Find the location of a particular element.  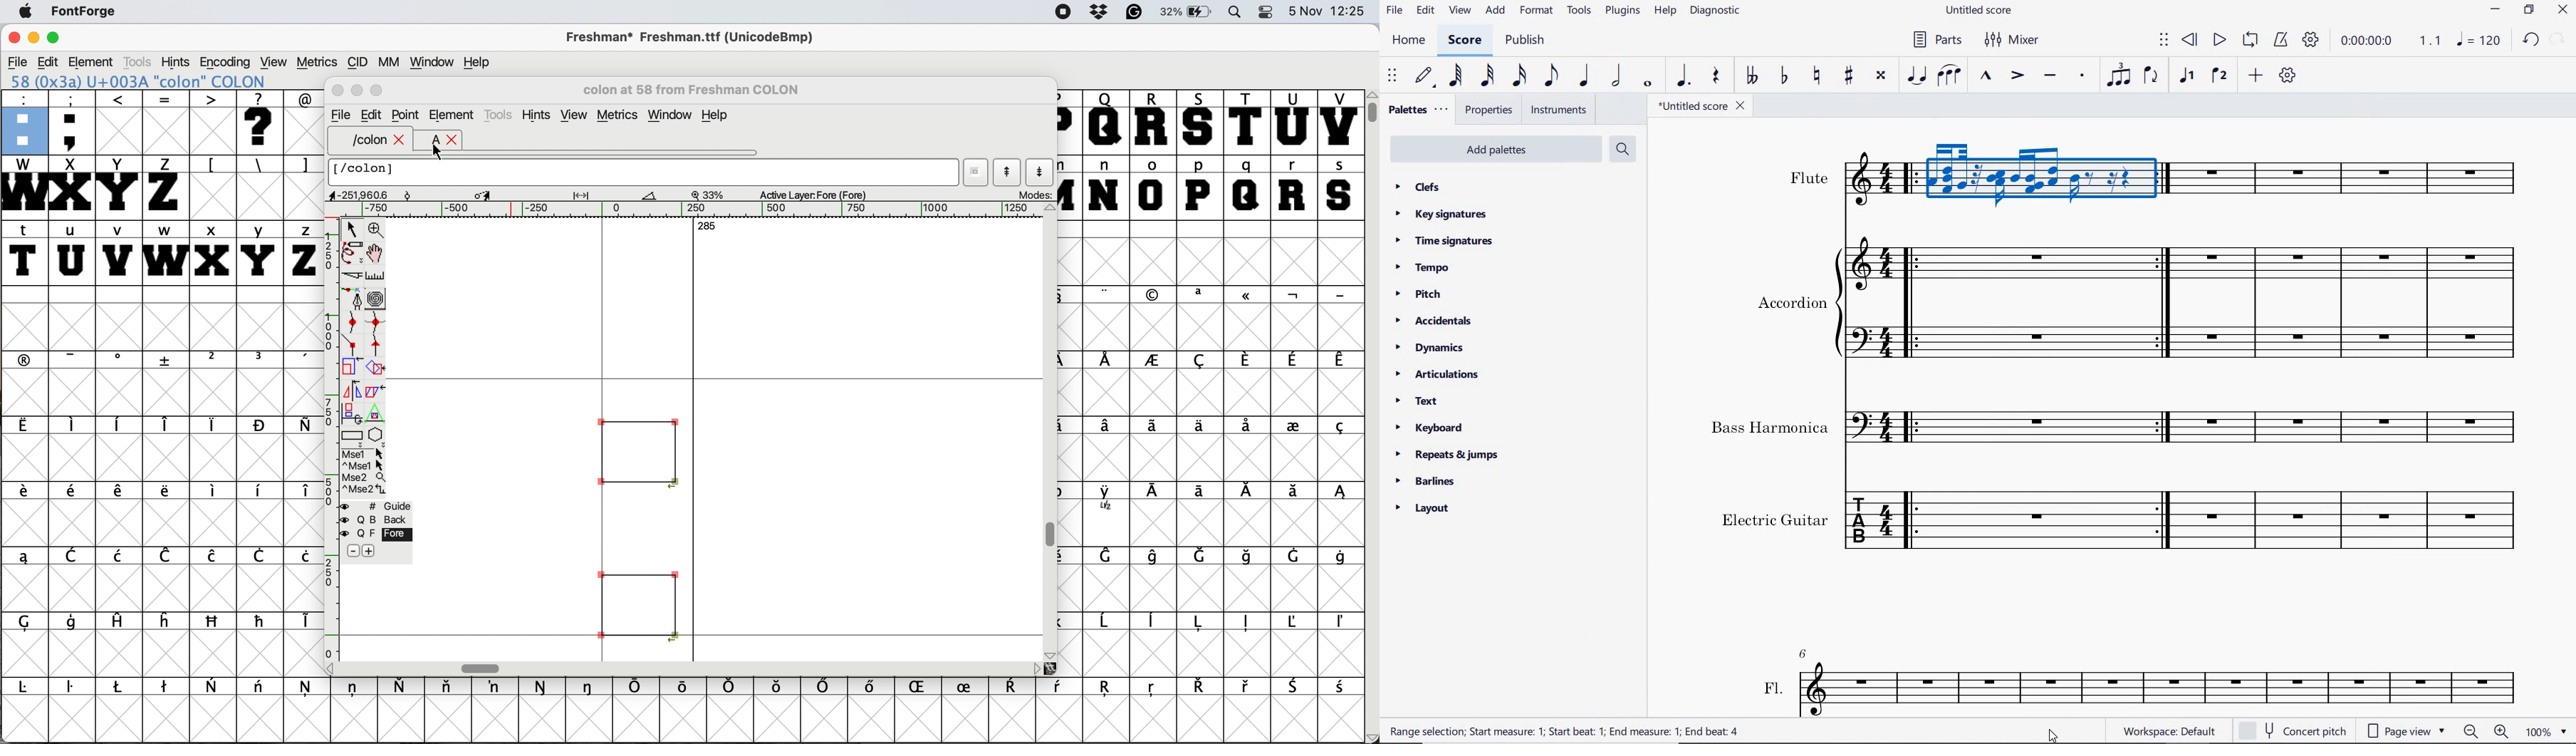

symbol is located at coordinates (166, 687).